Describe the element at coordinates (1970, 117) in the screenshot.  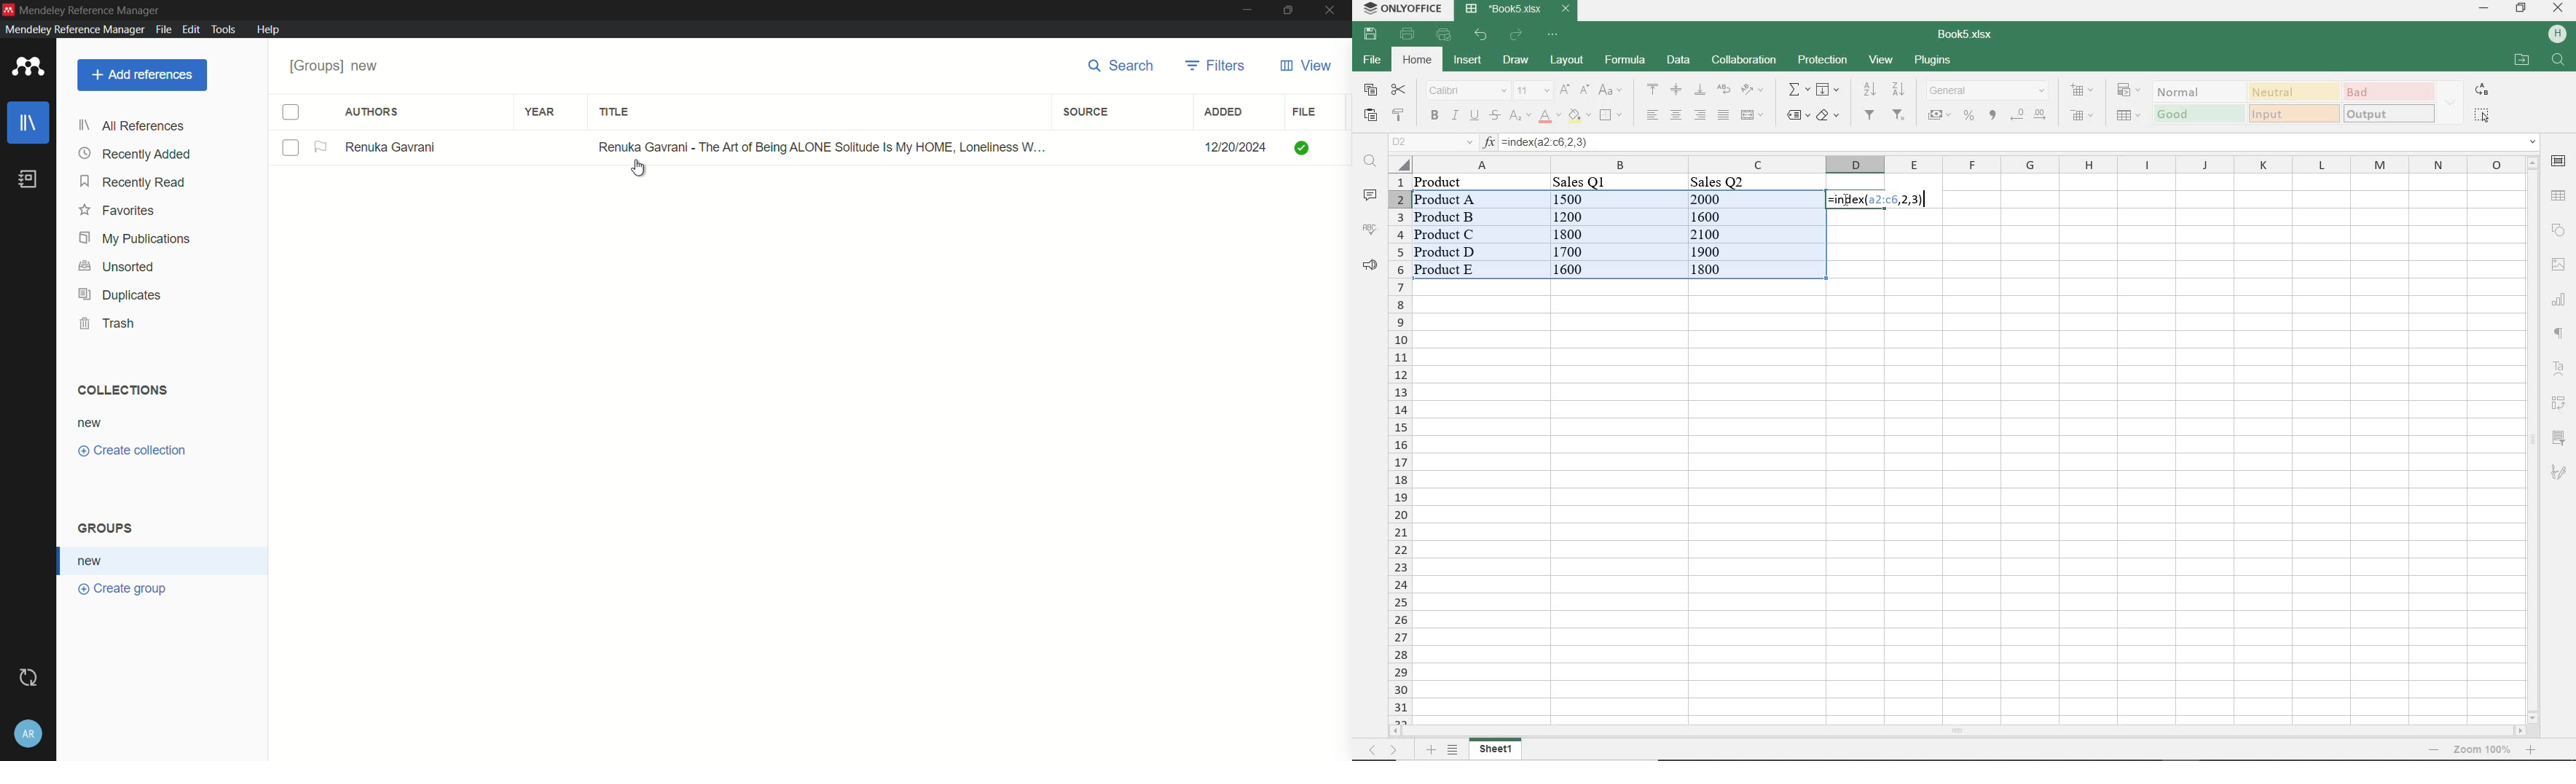
I see `percent style` at that location.